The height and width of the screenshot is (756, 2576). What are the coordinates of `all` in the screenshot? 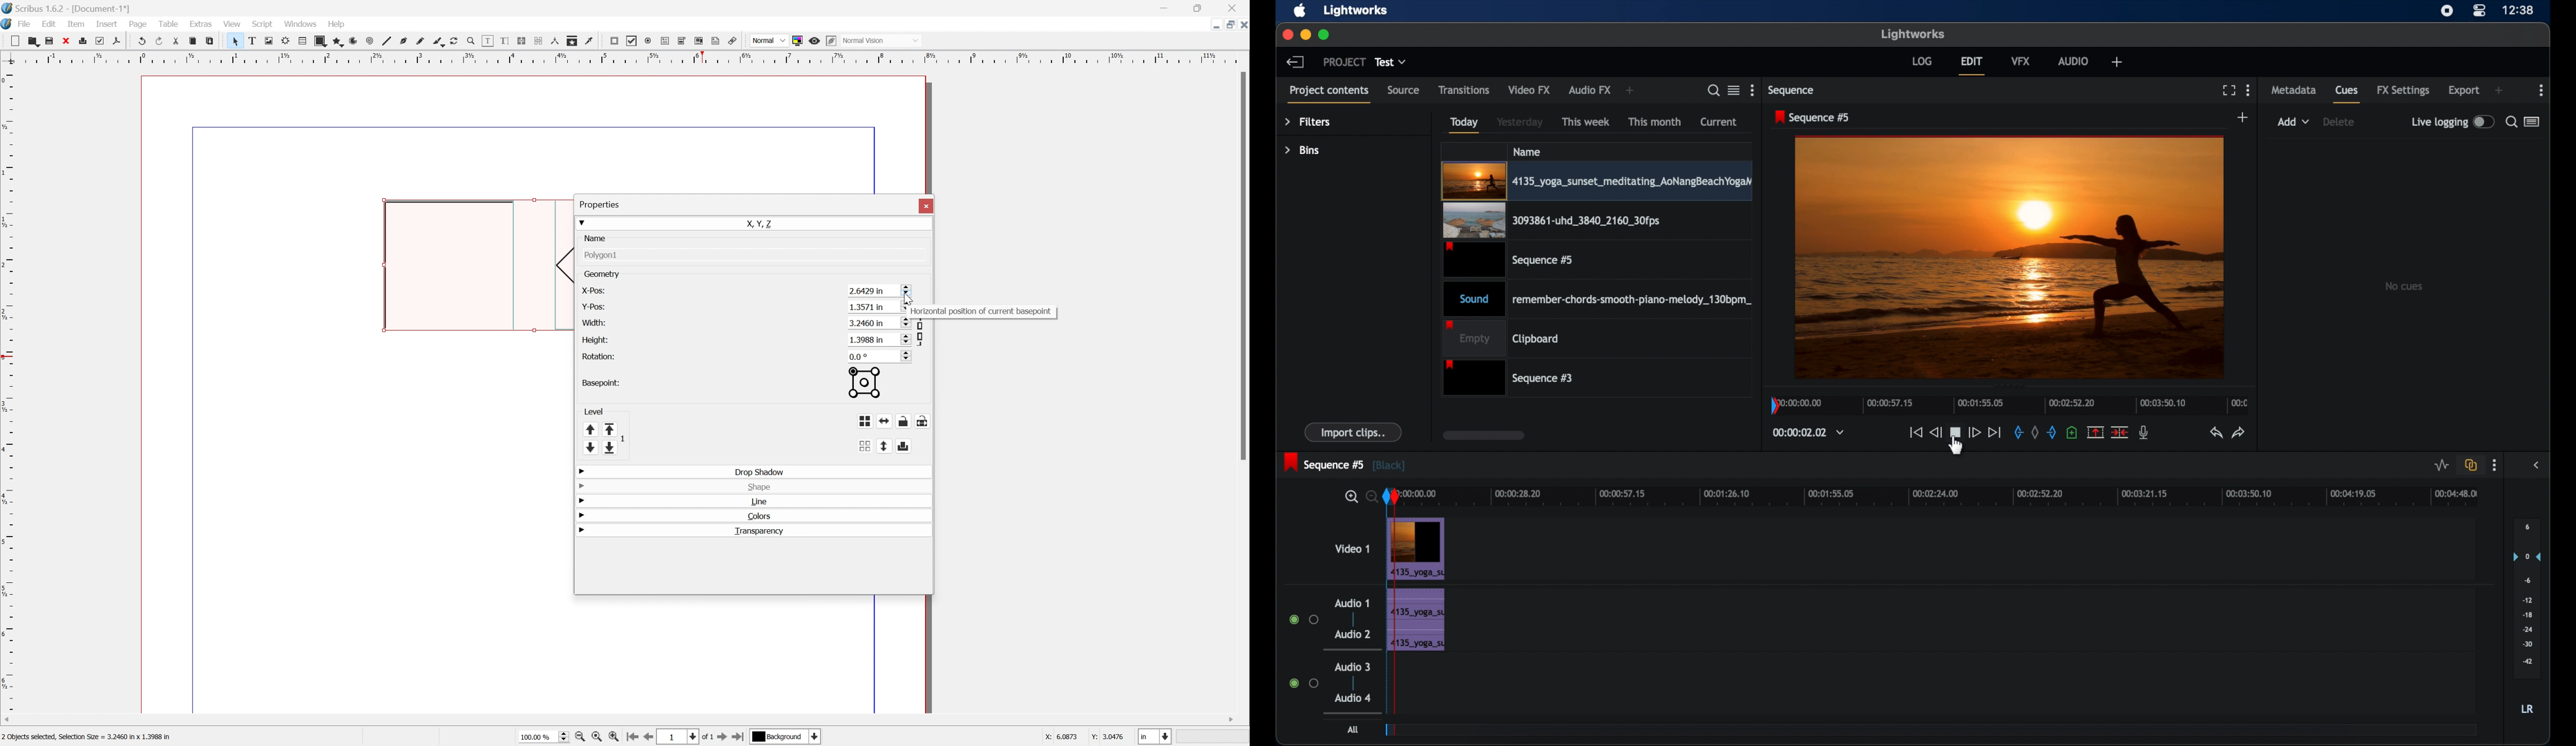 It's located at (1354, 730).